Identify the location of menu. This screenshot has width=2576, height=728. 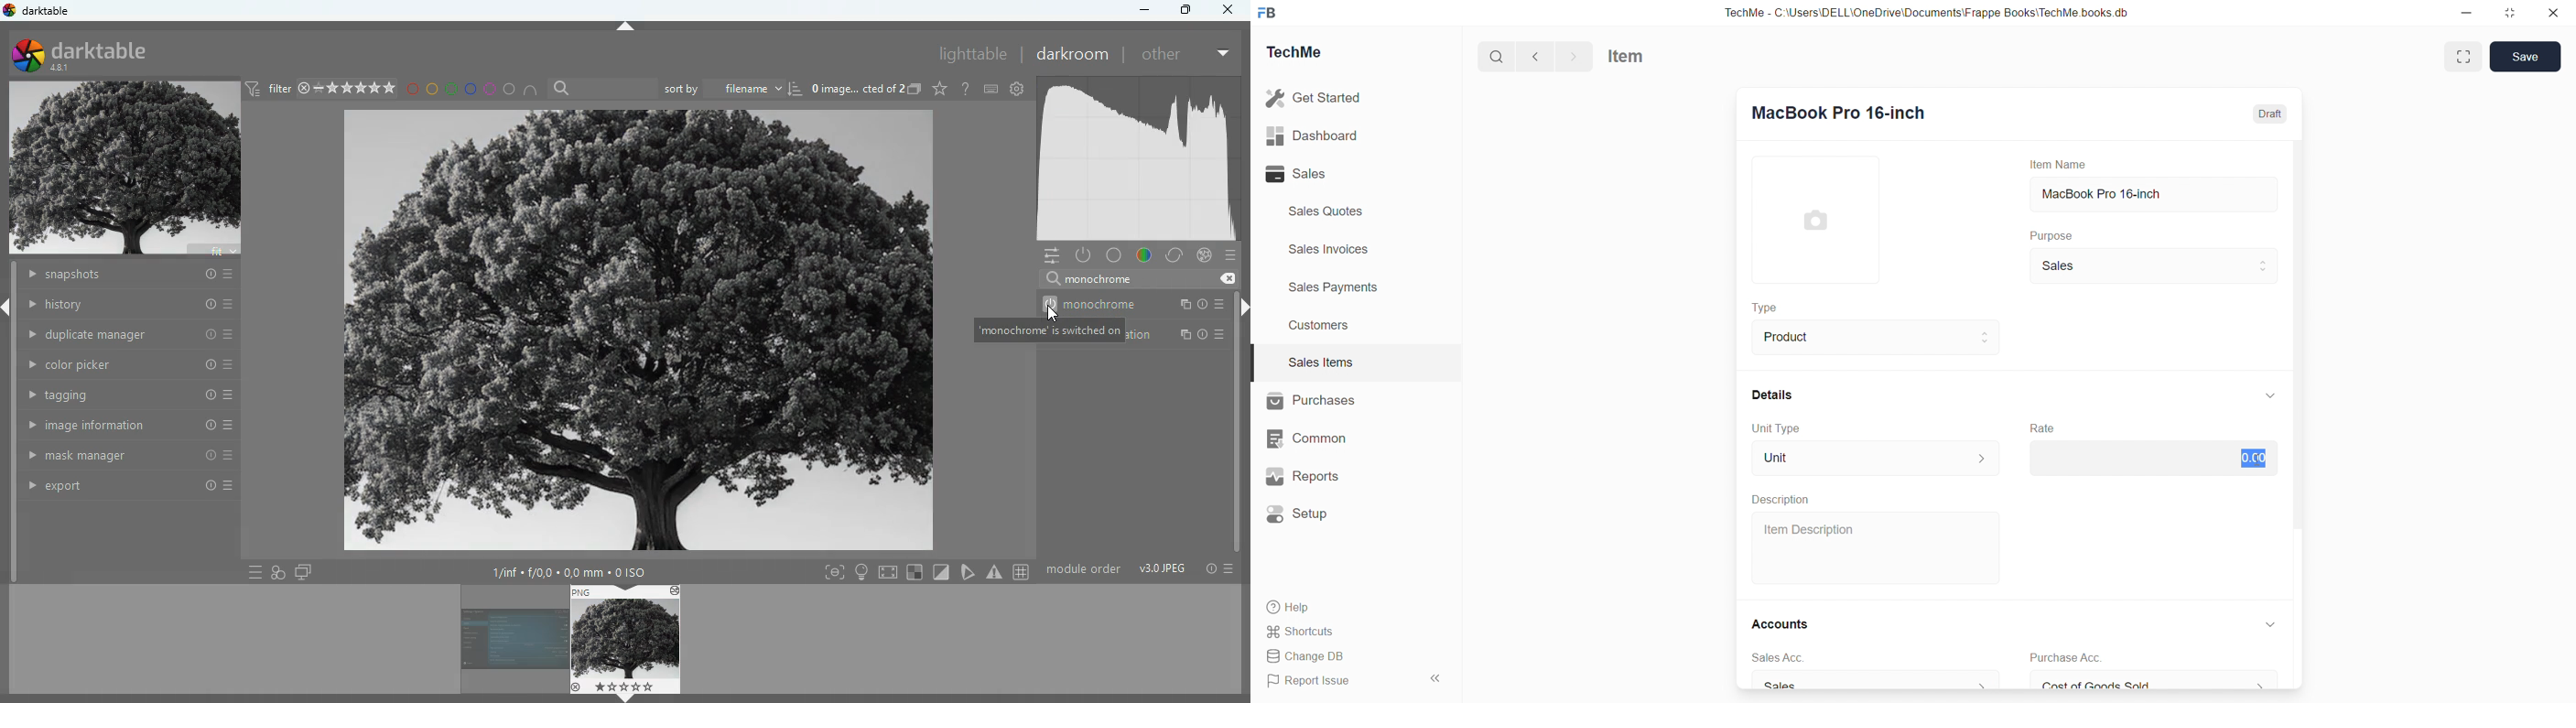
(251, 571).